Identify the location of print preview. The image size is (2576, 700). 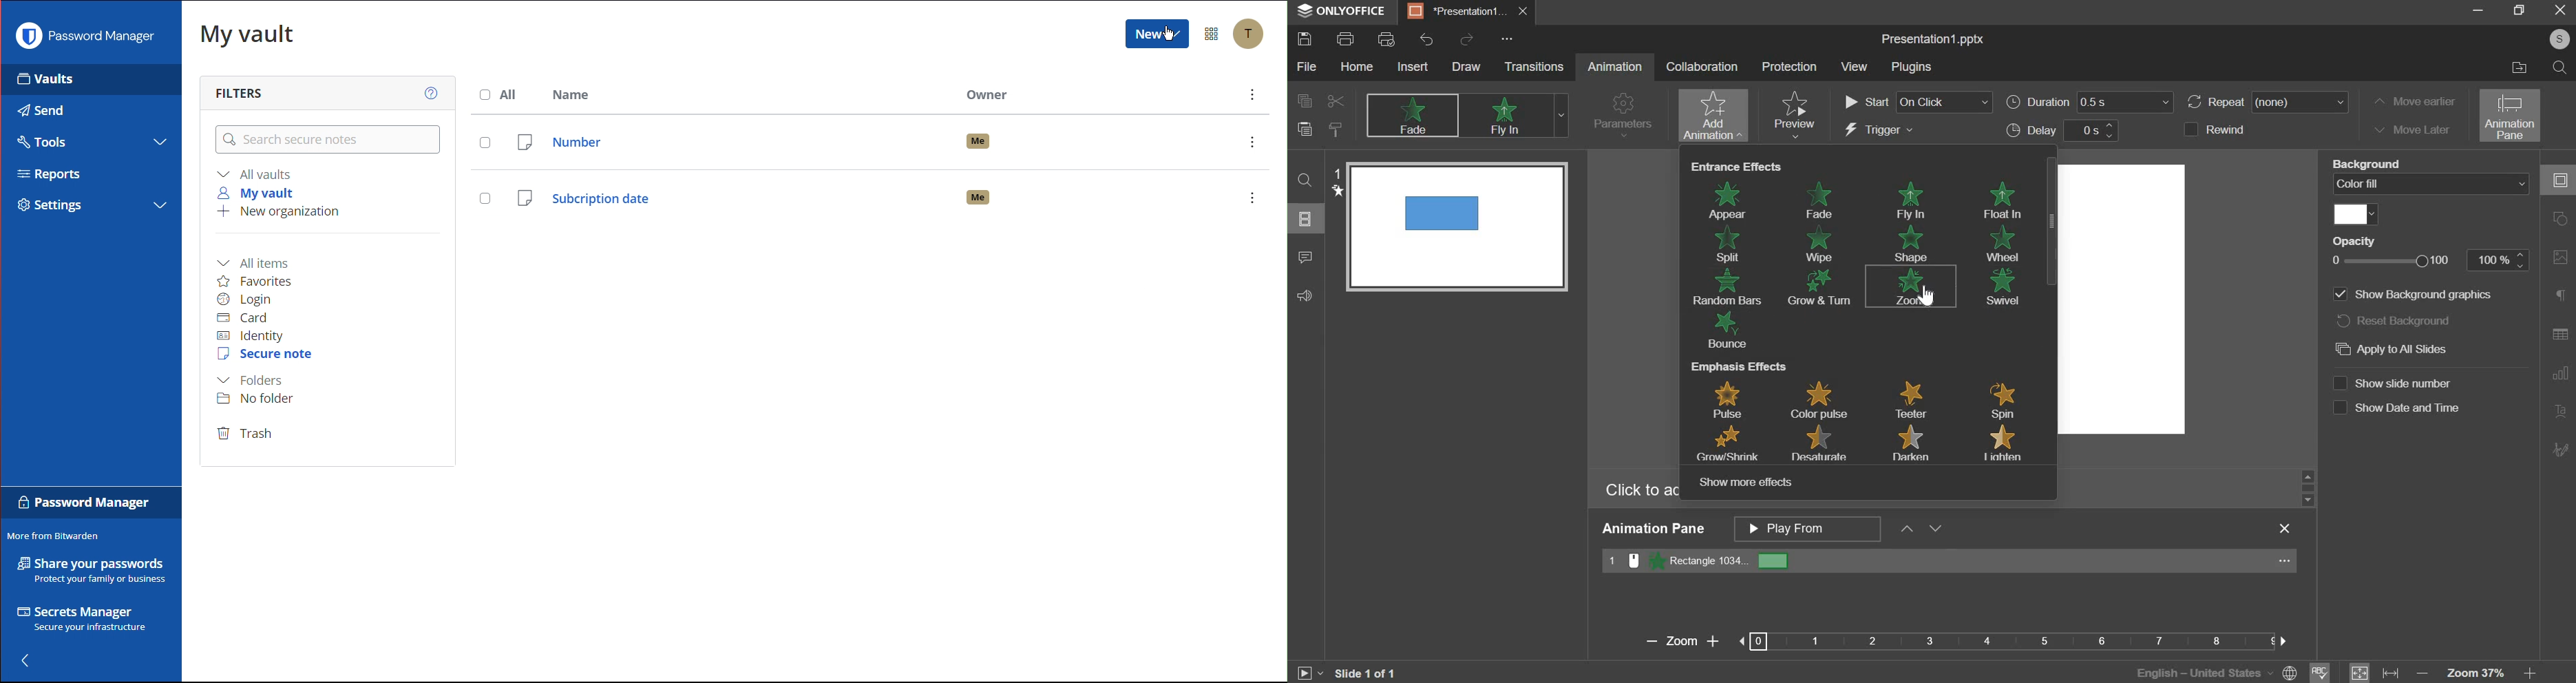
(1387, 39).